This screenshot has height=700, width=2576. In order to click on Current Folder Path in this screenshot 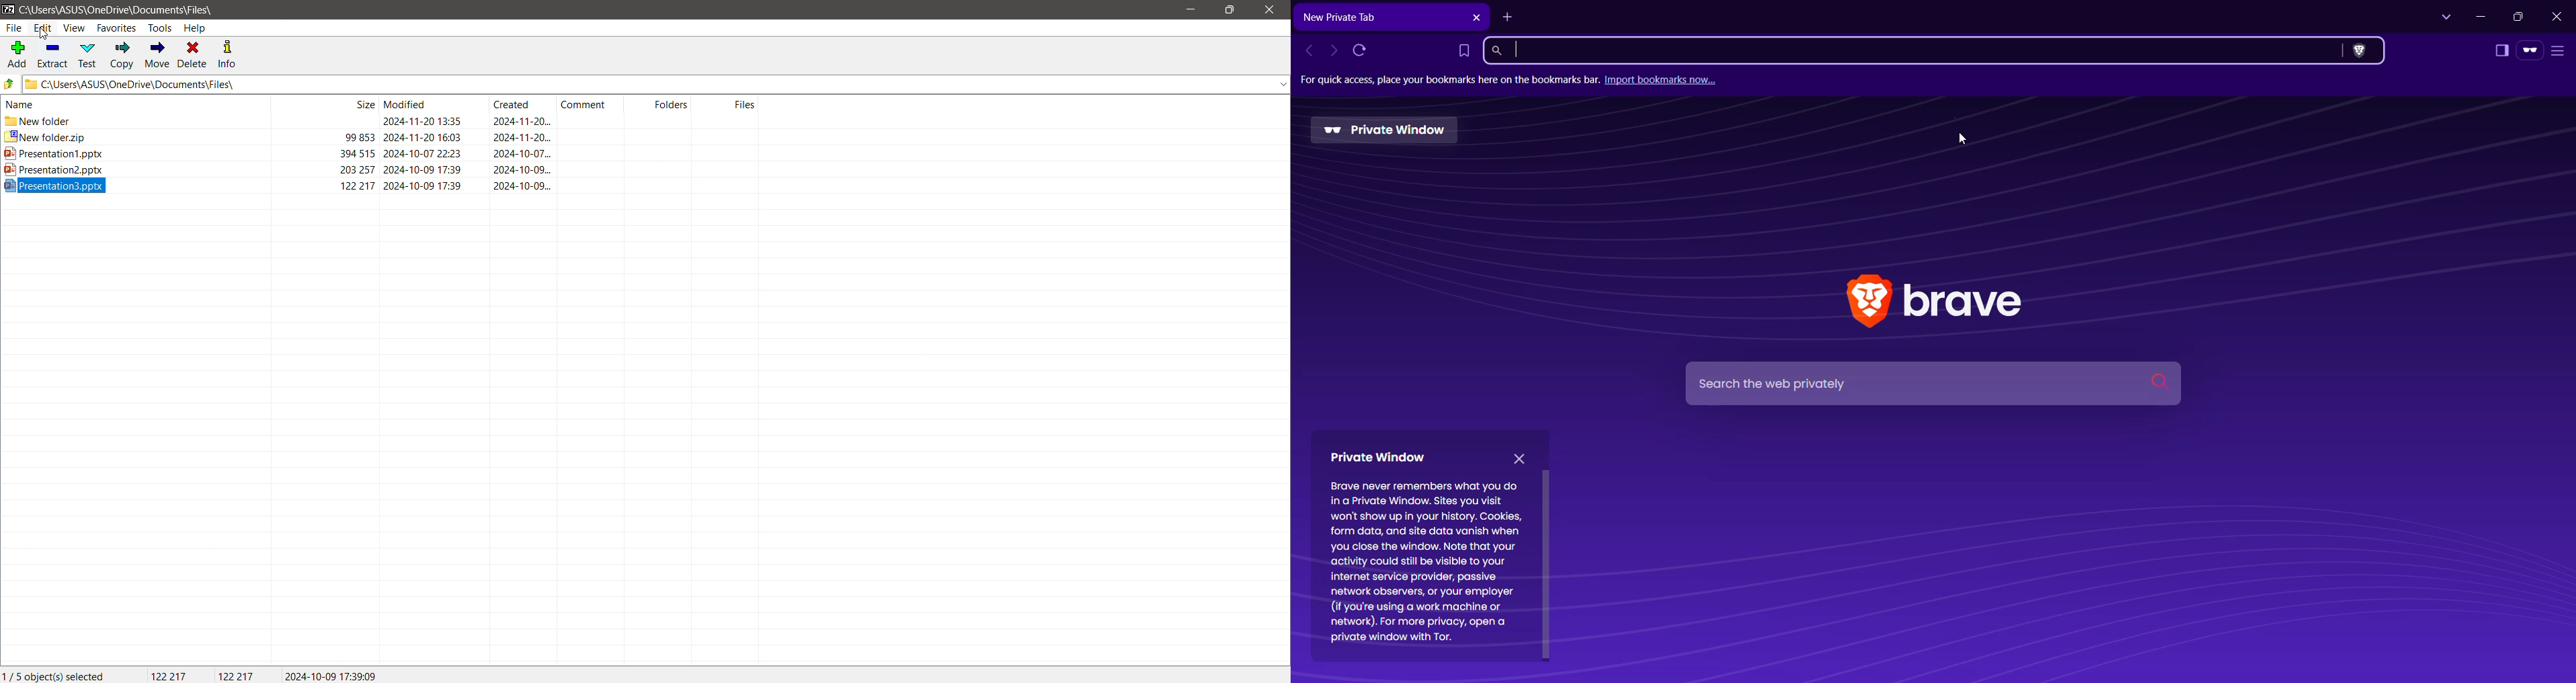, I will do `click(119, 8)`.